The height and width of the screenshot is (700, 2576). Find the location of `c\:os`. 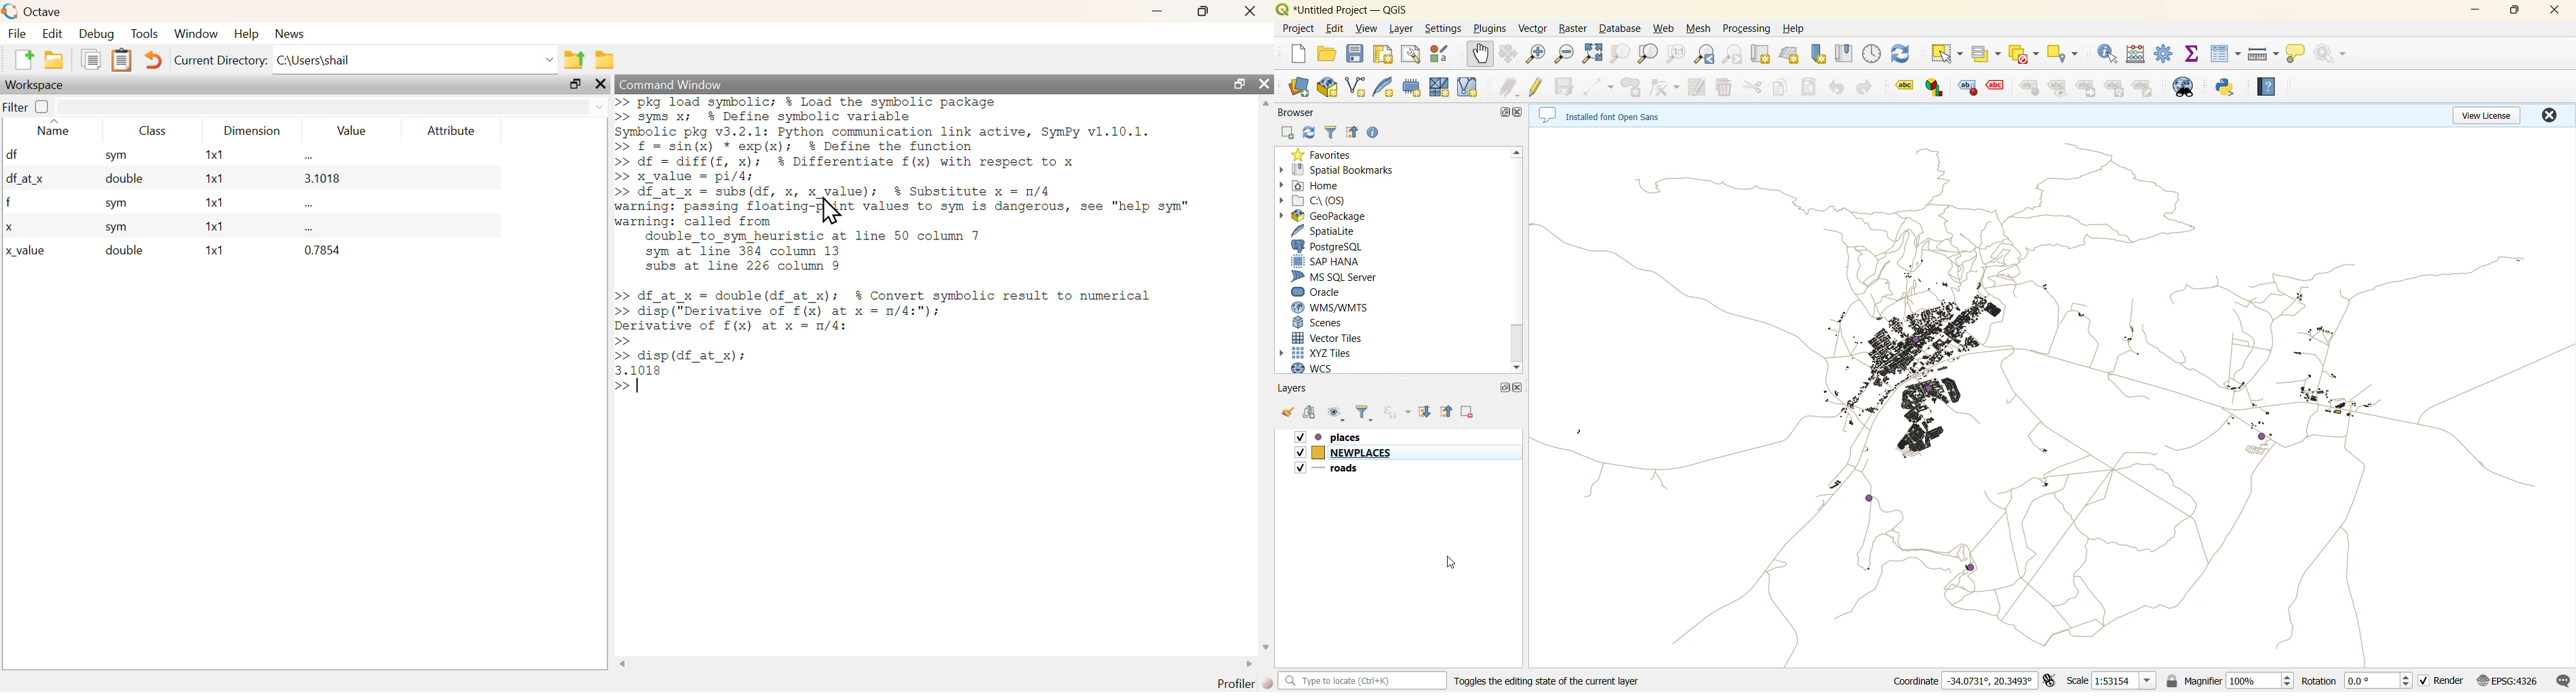

c\:os is located at coordinates (1315, 201).